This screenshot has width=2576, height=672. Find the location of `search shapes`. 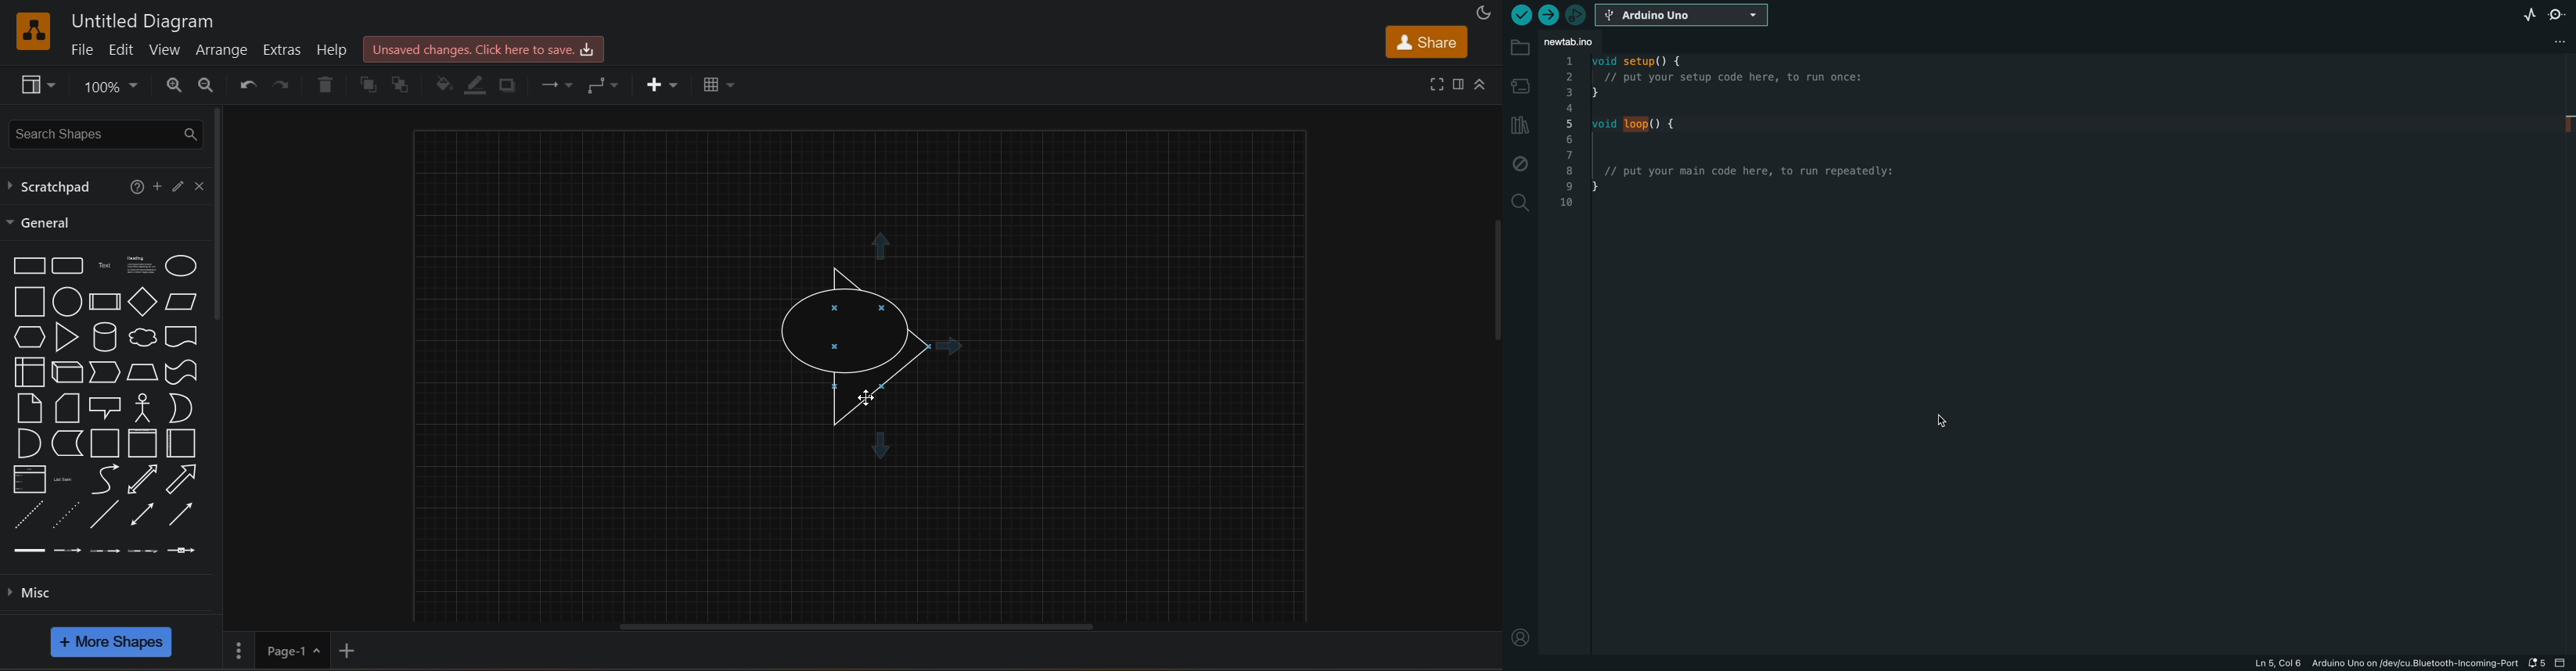

search shapes is located at coordinates (106, 131).